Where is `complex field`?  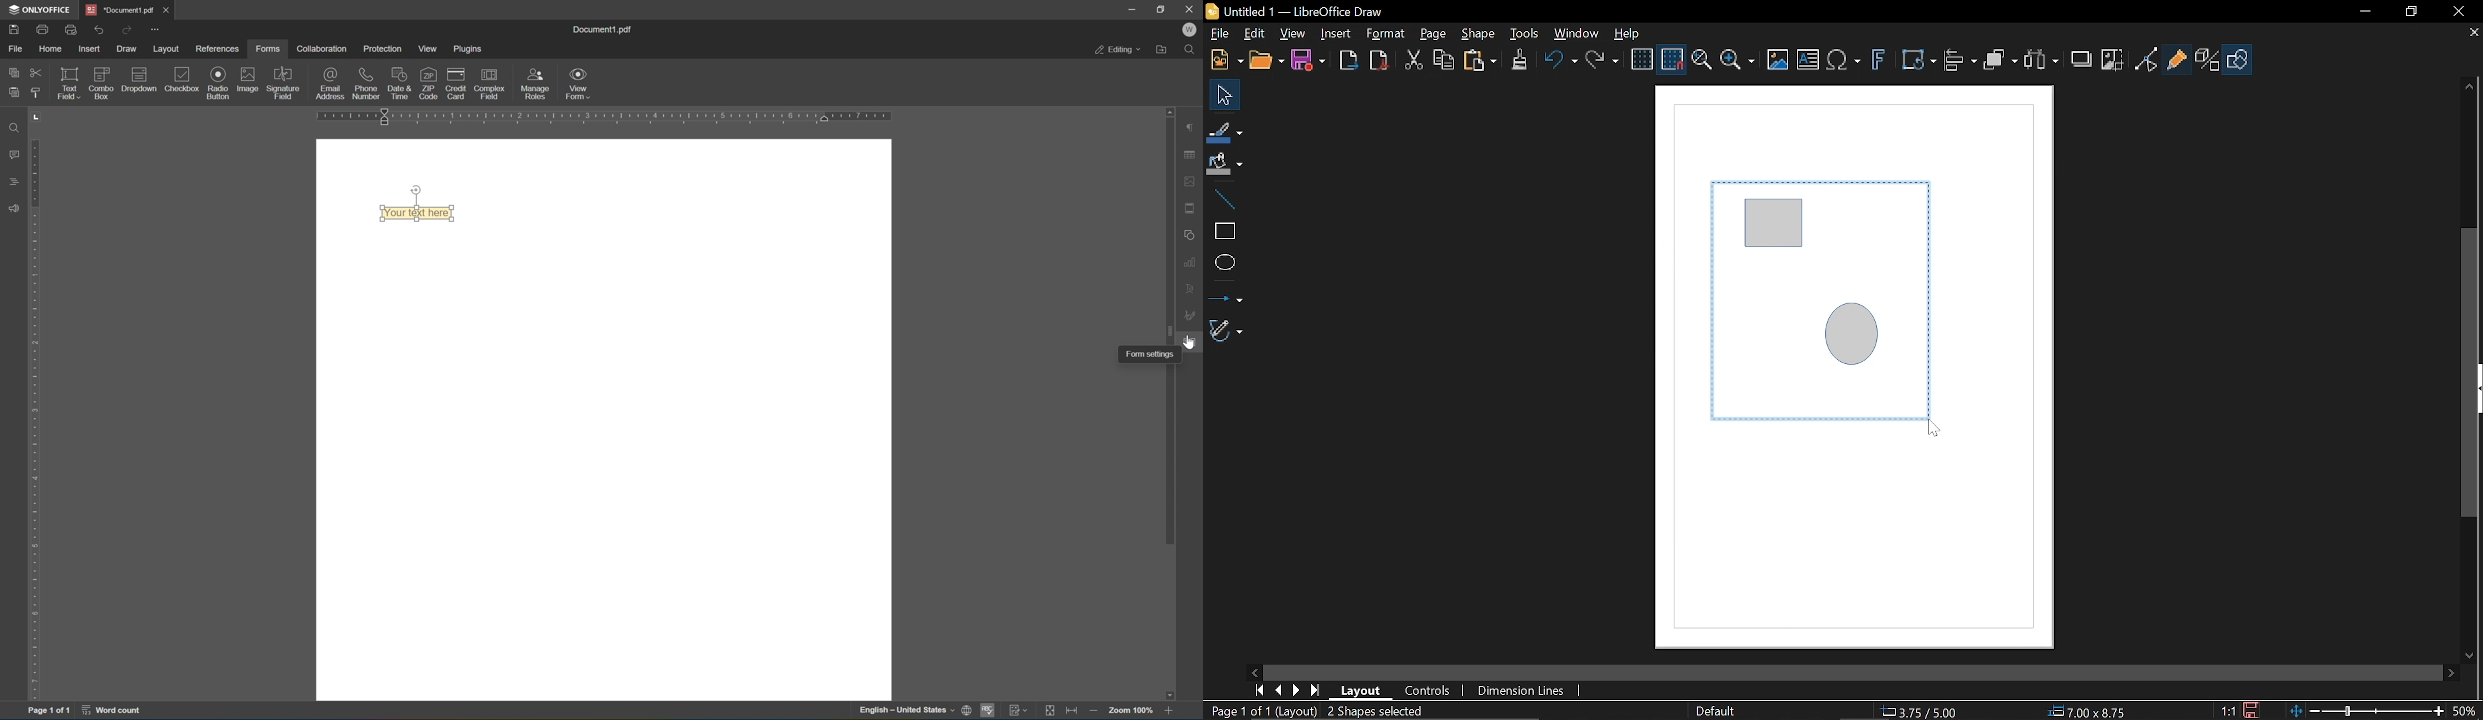 complex field is located at coordinates (488, 84).